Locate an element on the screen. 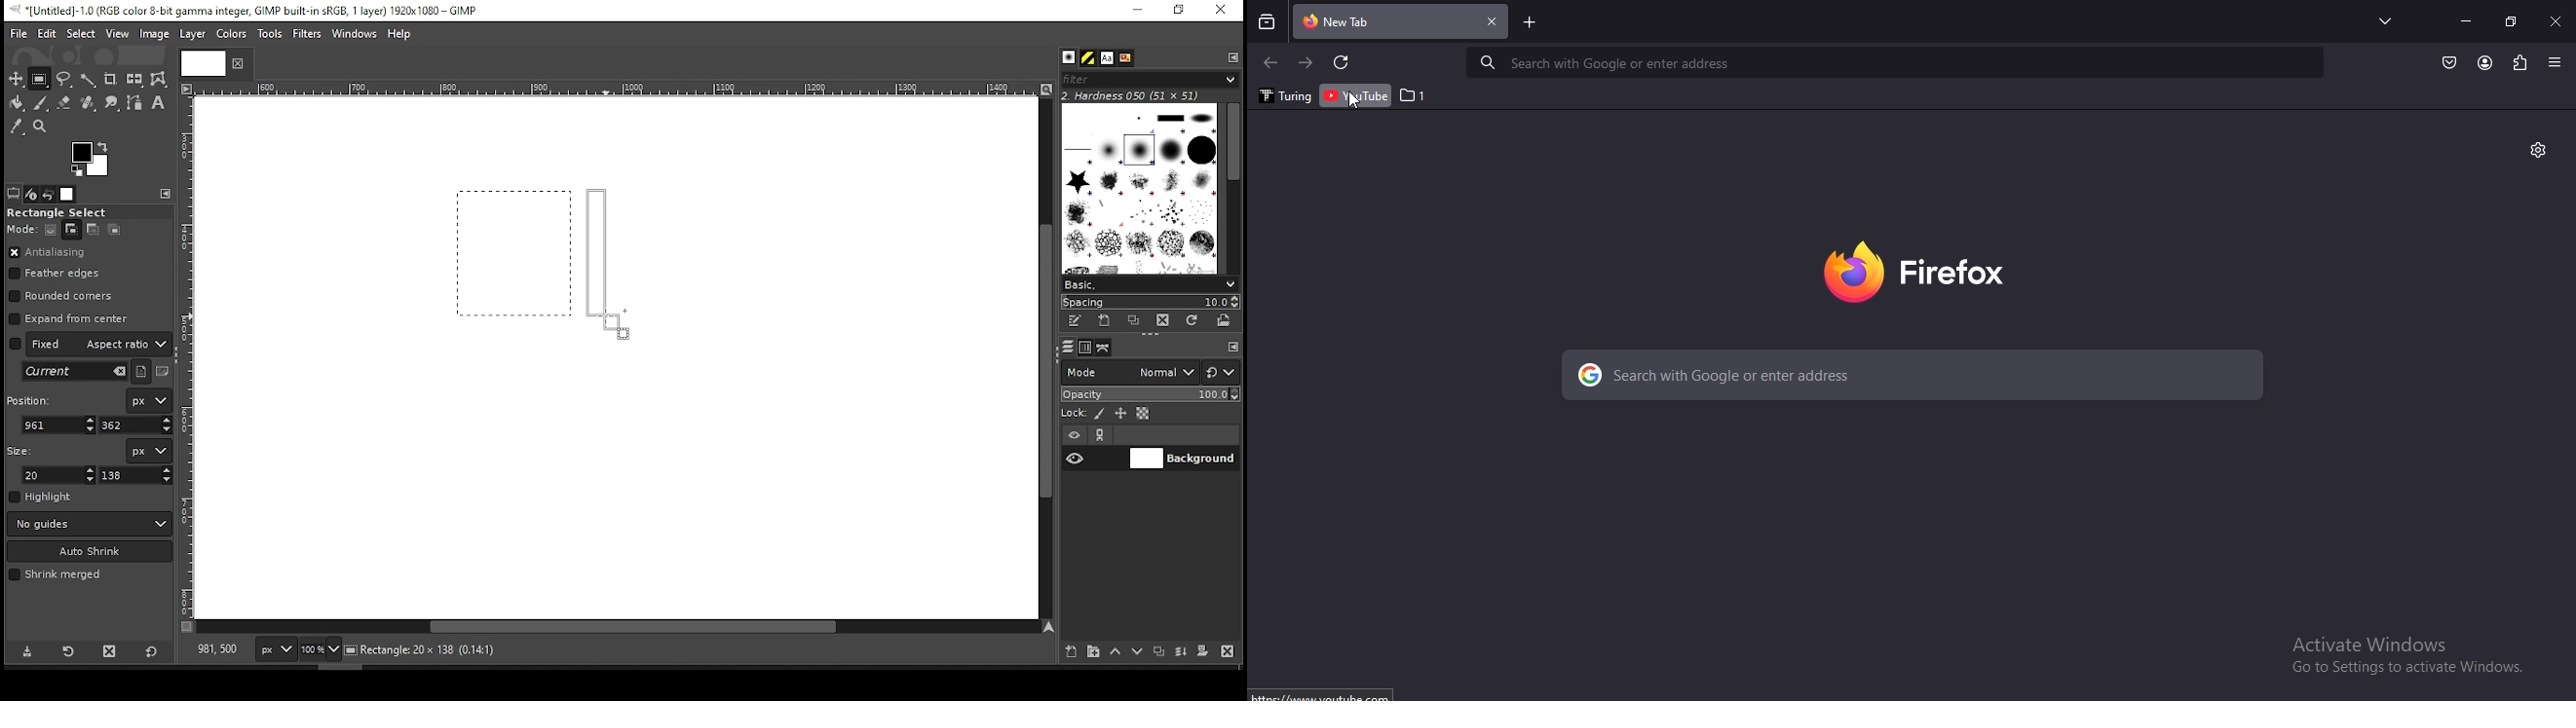 The width and height of the screenshot is (2576, 728). view settings menu is located at coordinates (2556, 61).